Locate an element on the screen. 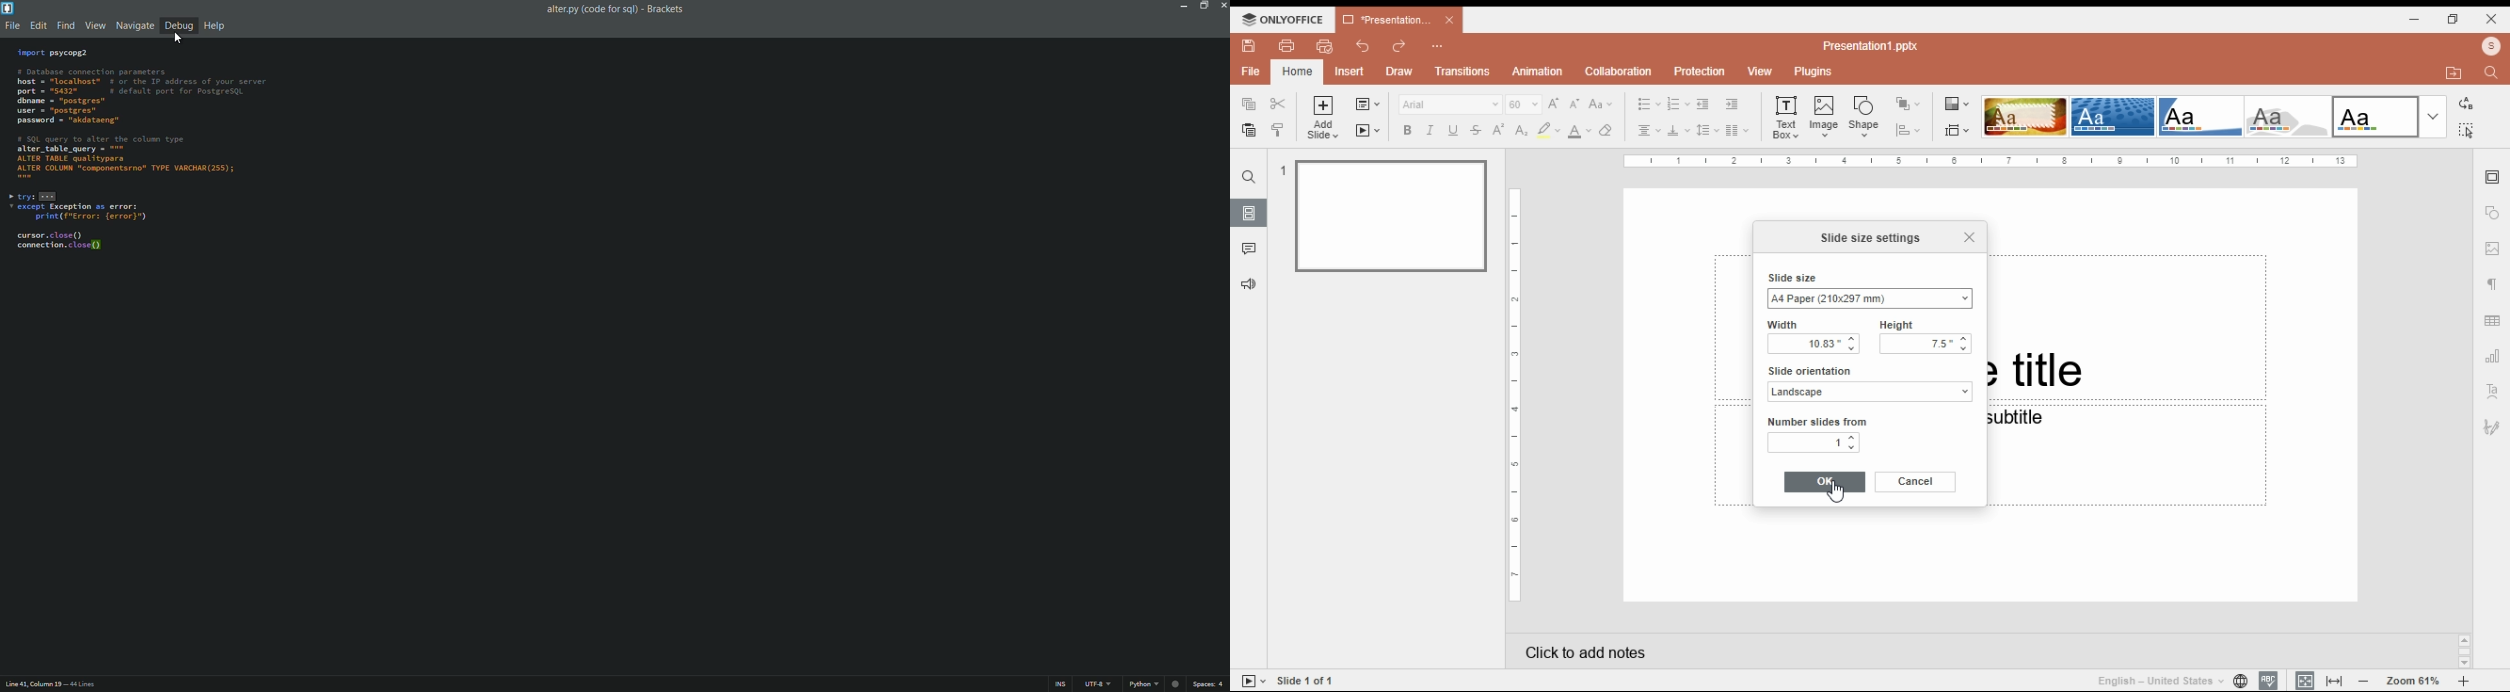 Image resolution: width=2520 pixels, height=700 pixels. Space is located at coordinates (1211, 686).